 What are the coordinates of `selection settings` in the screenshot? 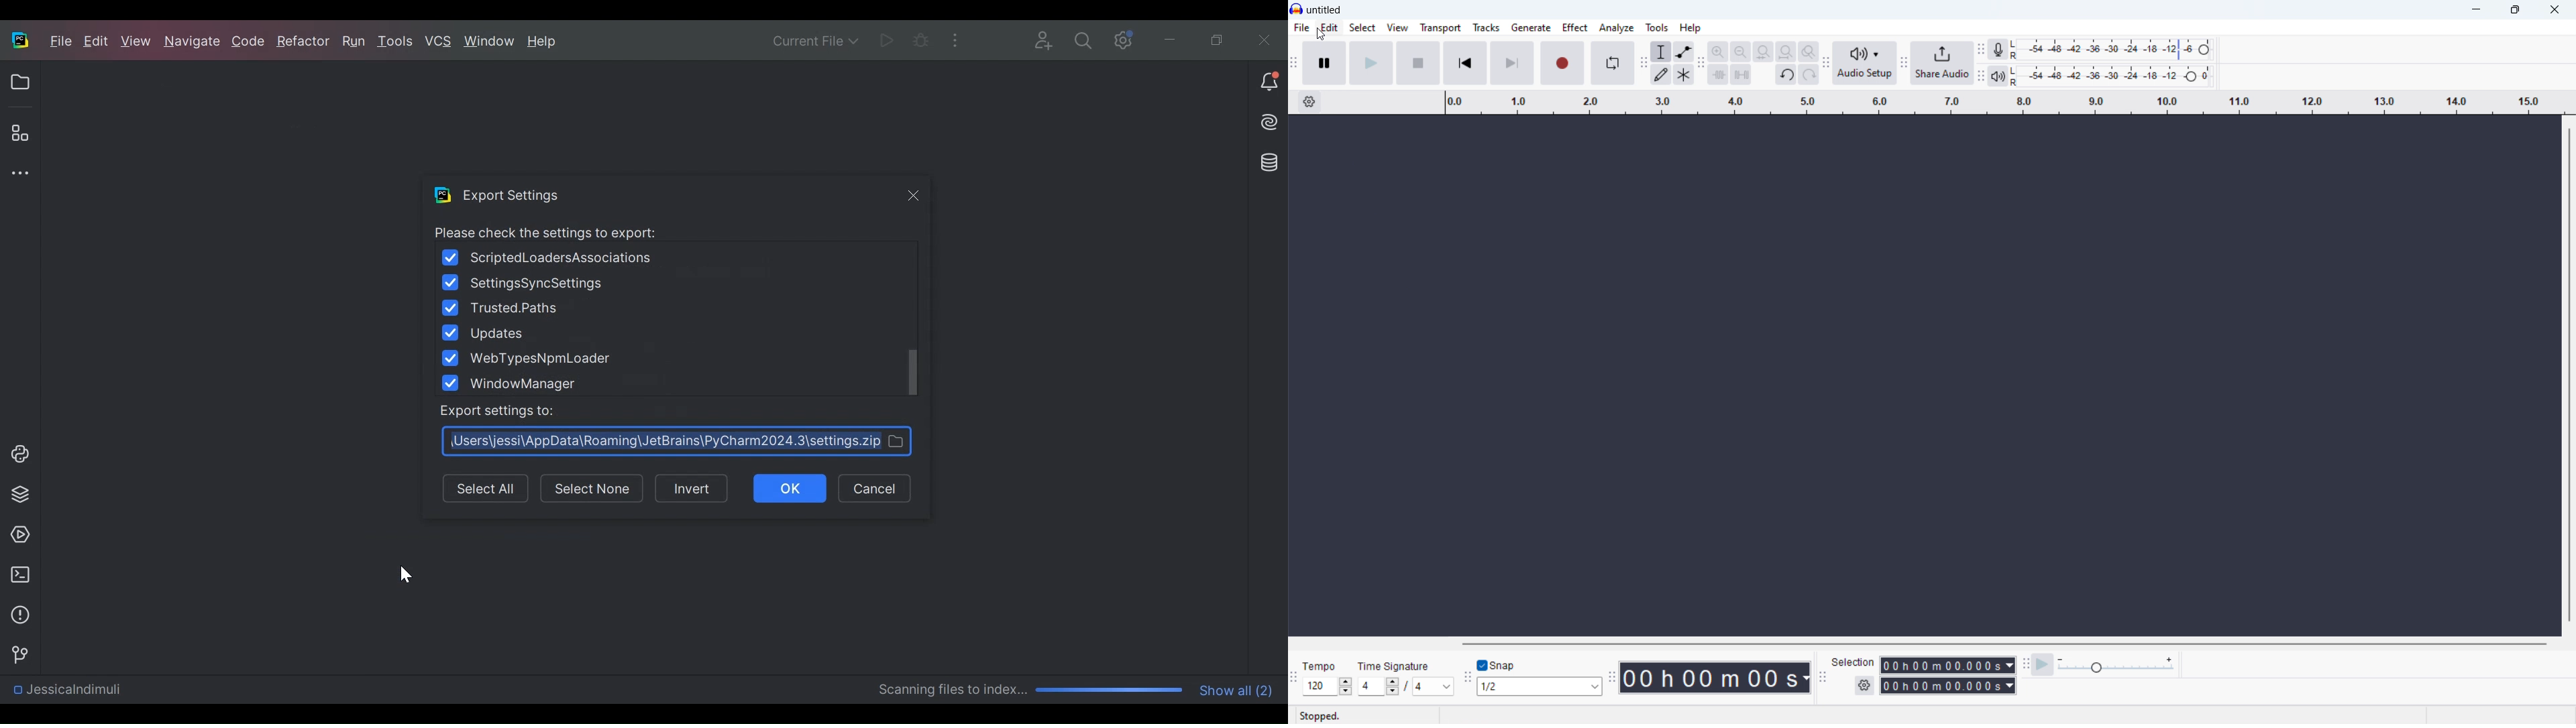 It's located at (1864, 685).